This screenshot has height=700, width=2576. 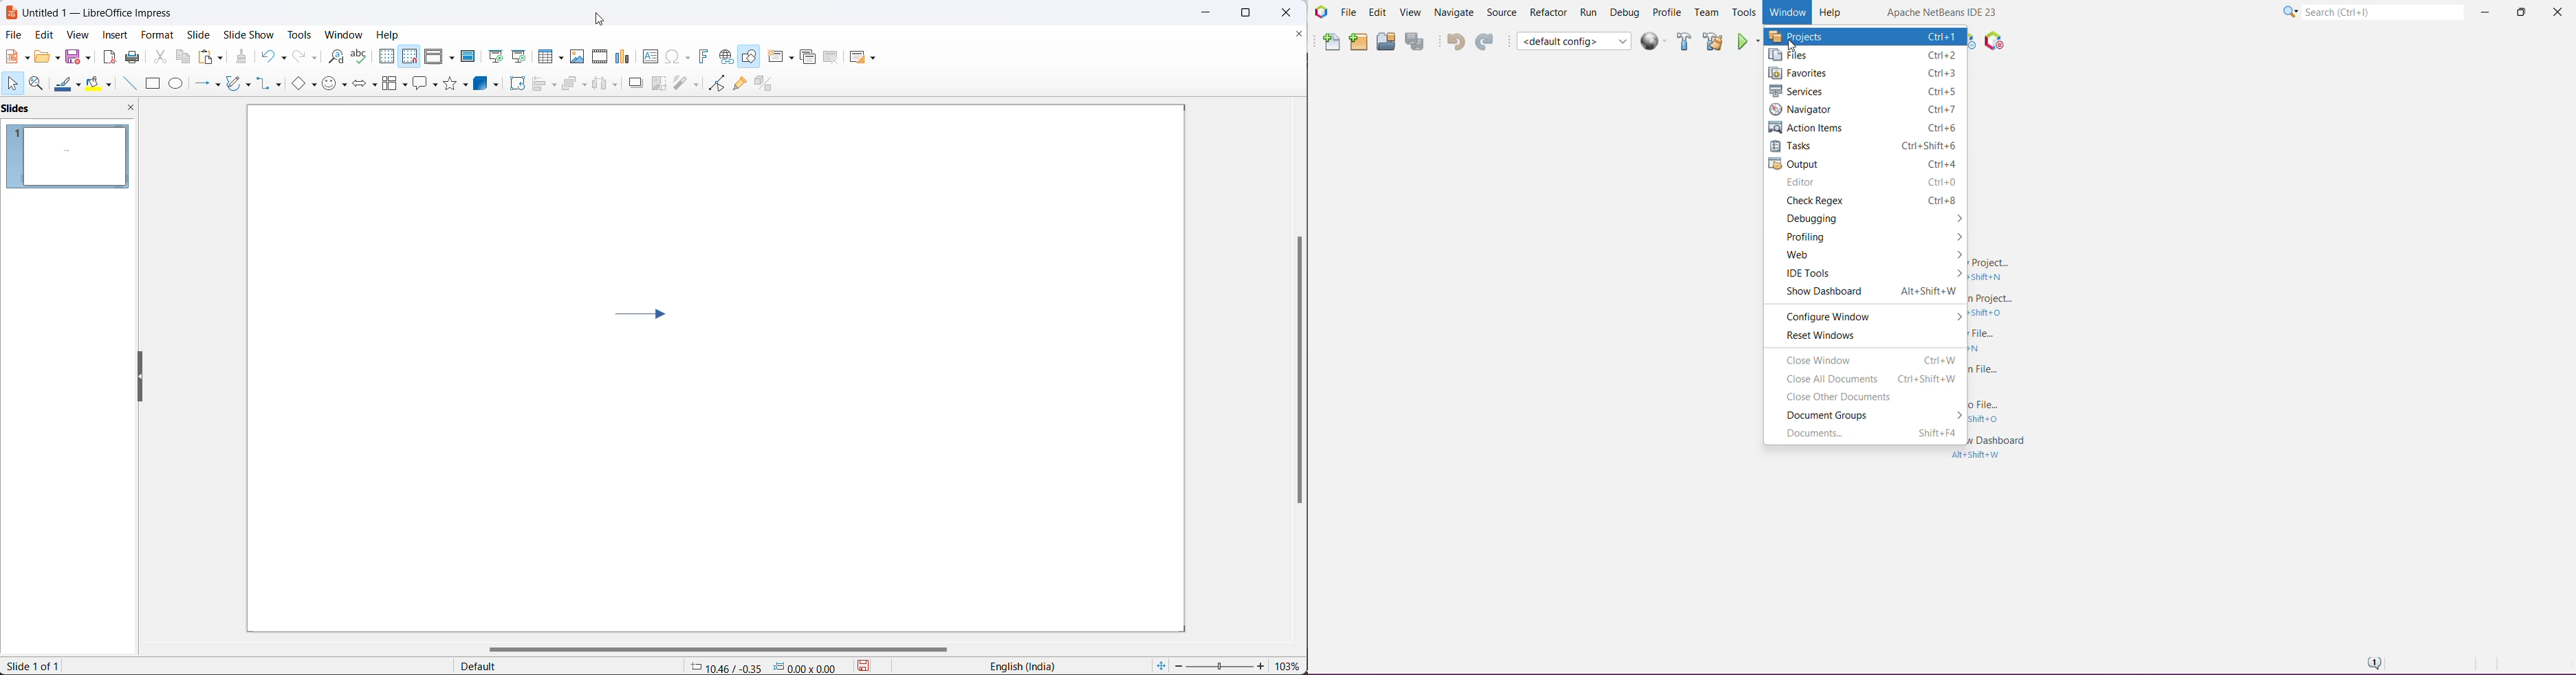 What do you see at coordinates (767, 83) in the screenshot?
I see `toggle extrusion` at bounding box center [767, 83].